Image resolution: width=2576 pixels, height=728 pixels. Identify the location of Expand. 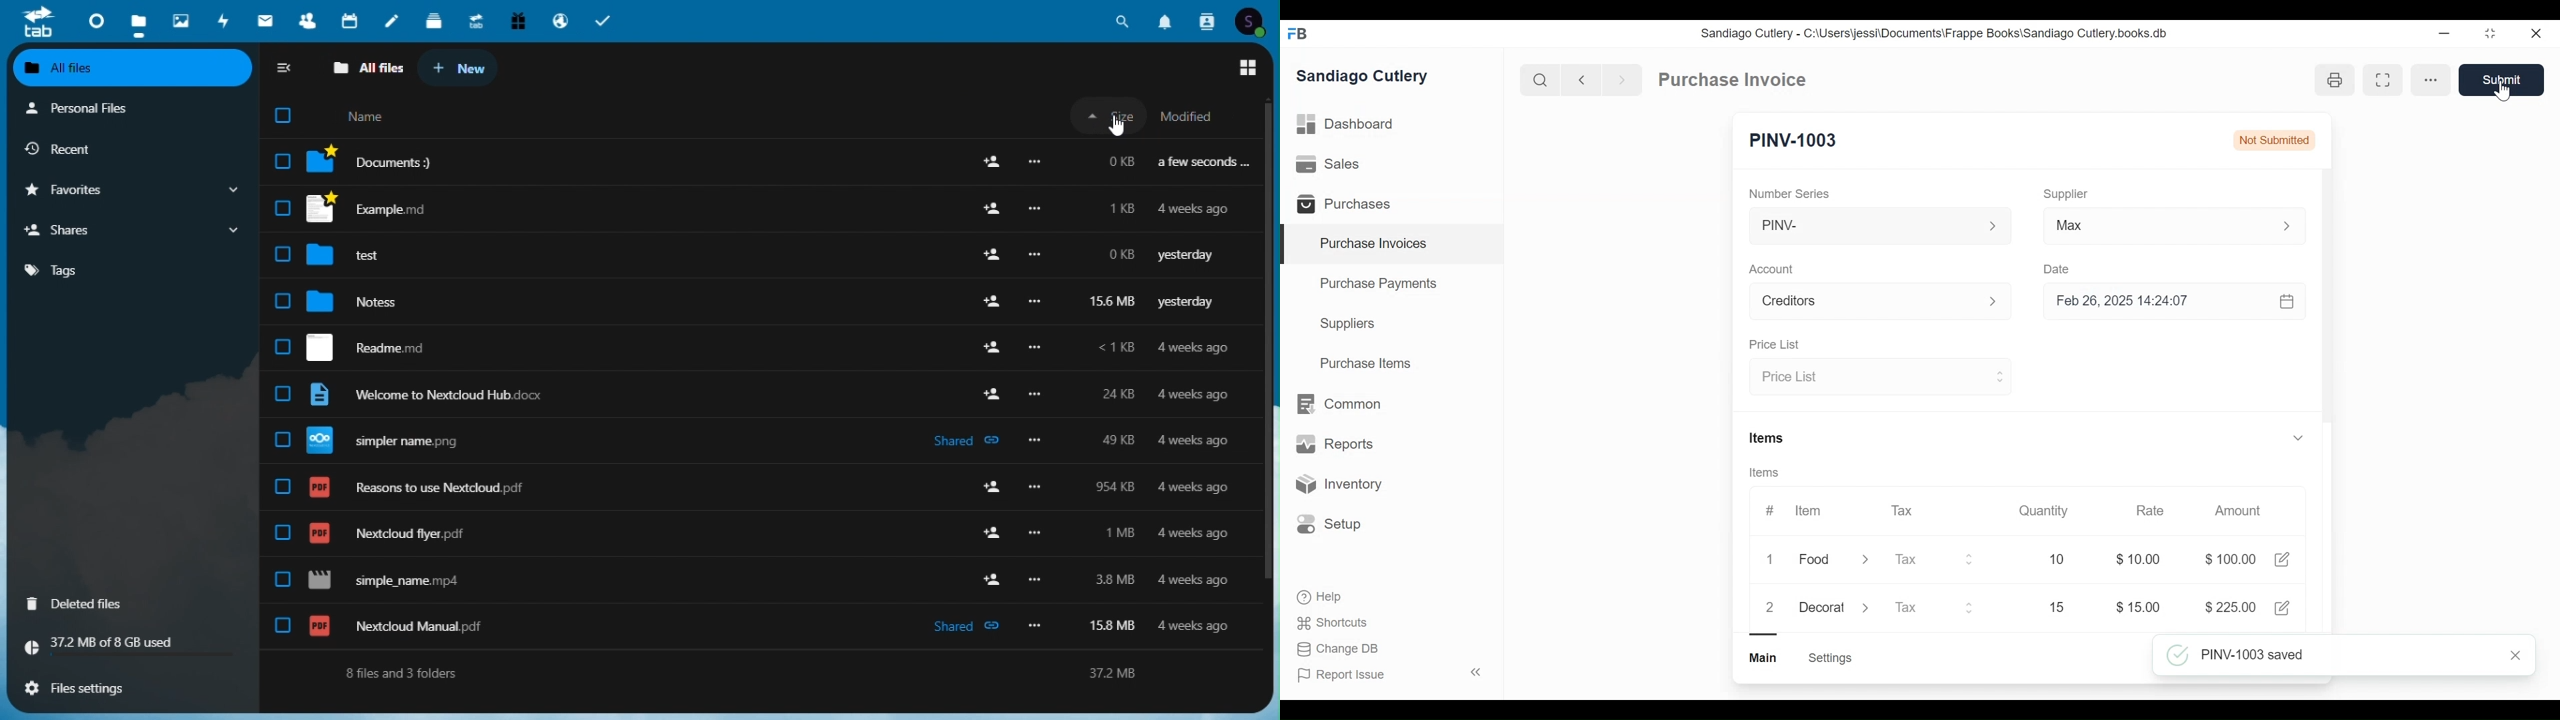
(1868, 607).